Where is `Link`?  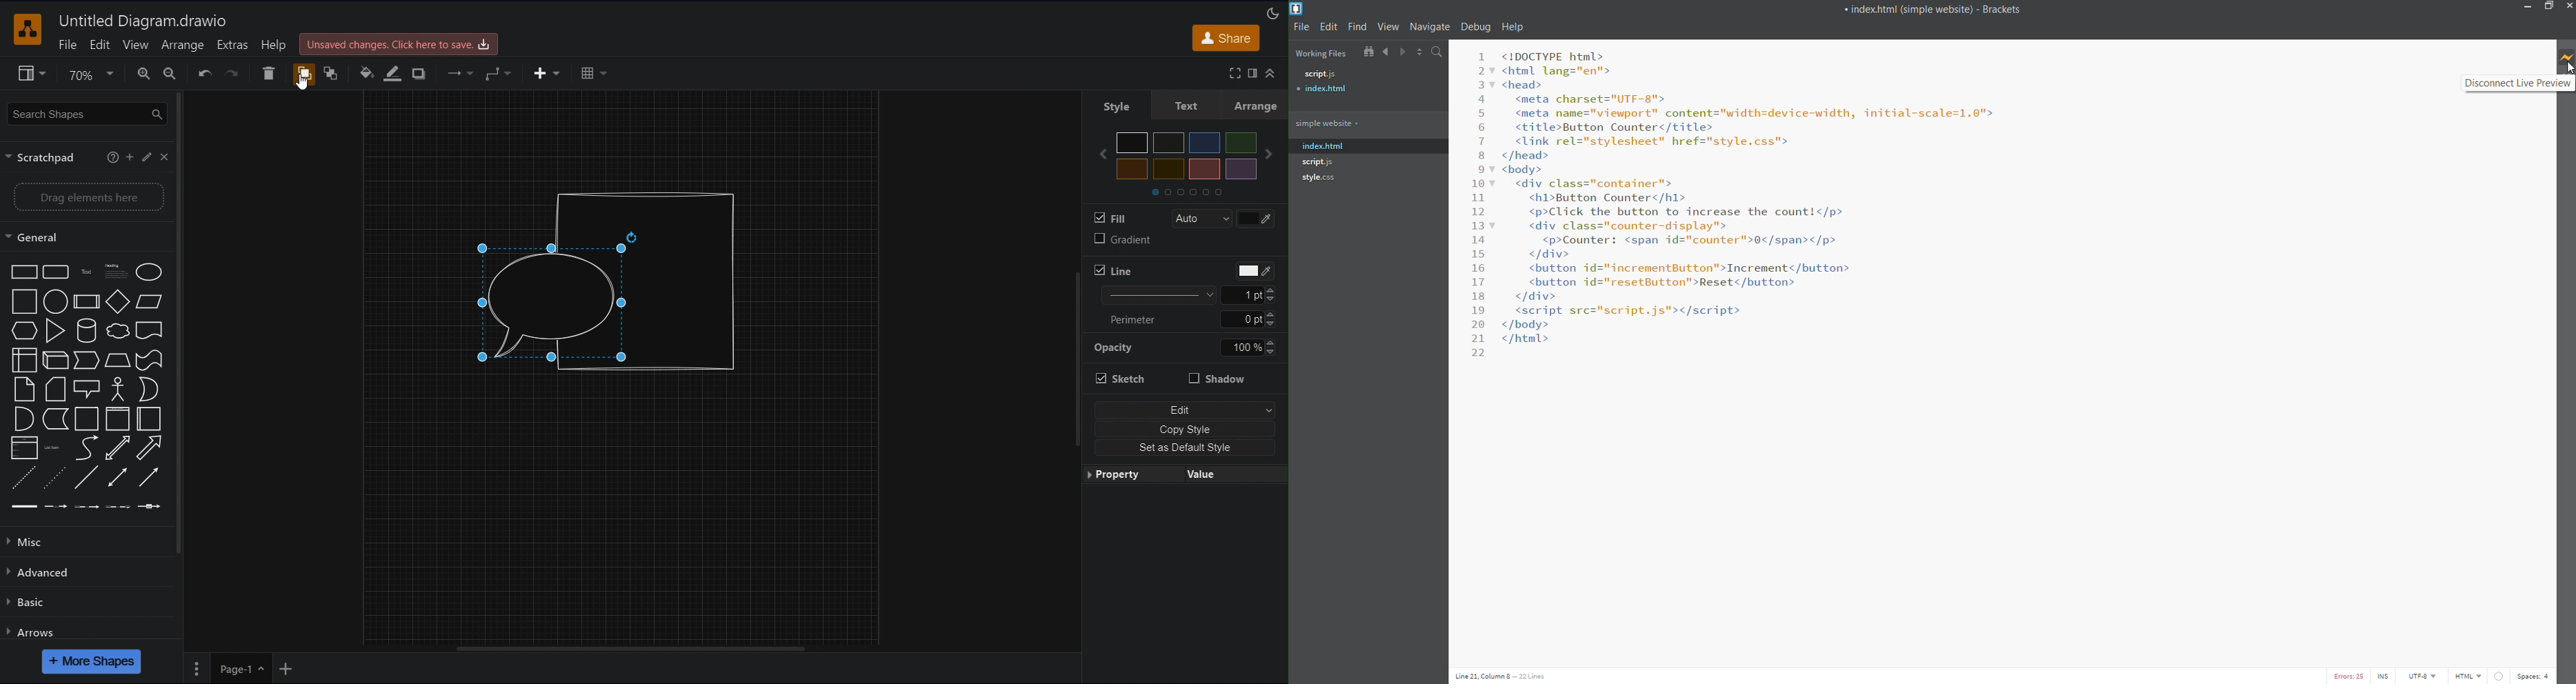 Link is located at coordinates (23, 507).